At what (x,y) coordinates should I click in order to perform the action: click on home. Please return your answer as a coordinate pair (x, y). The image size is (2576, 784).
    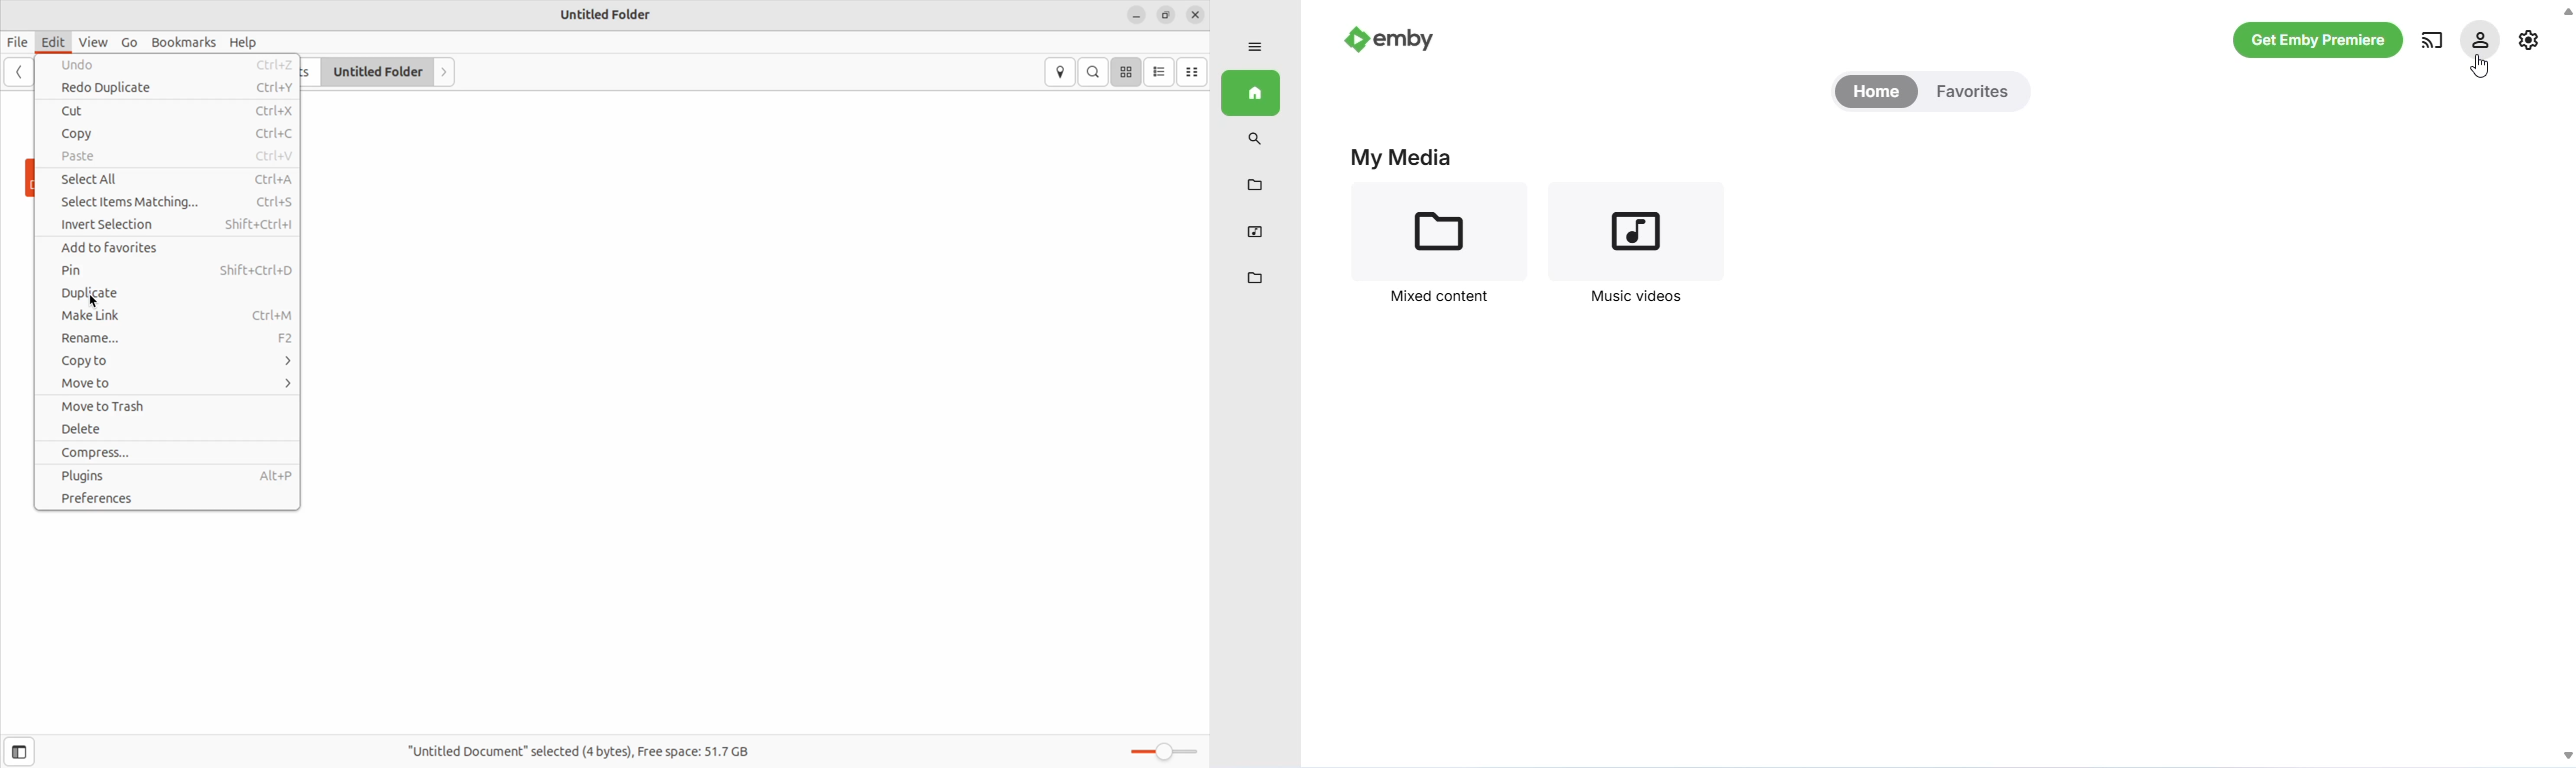
    Looking at the image, I should click on (1250, 93).